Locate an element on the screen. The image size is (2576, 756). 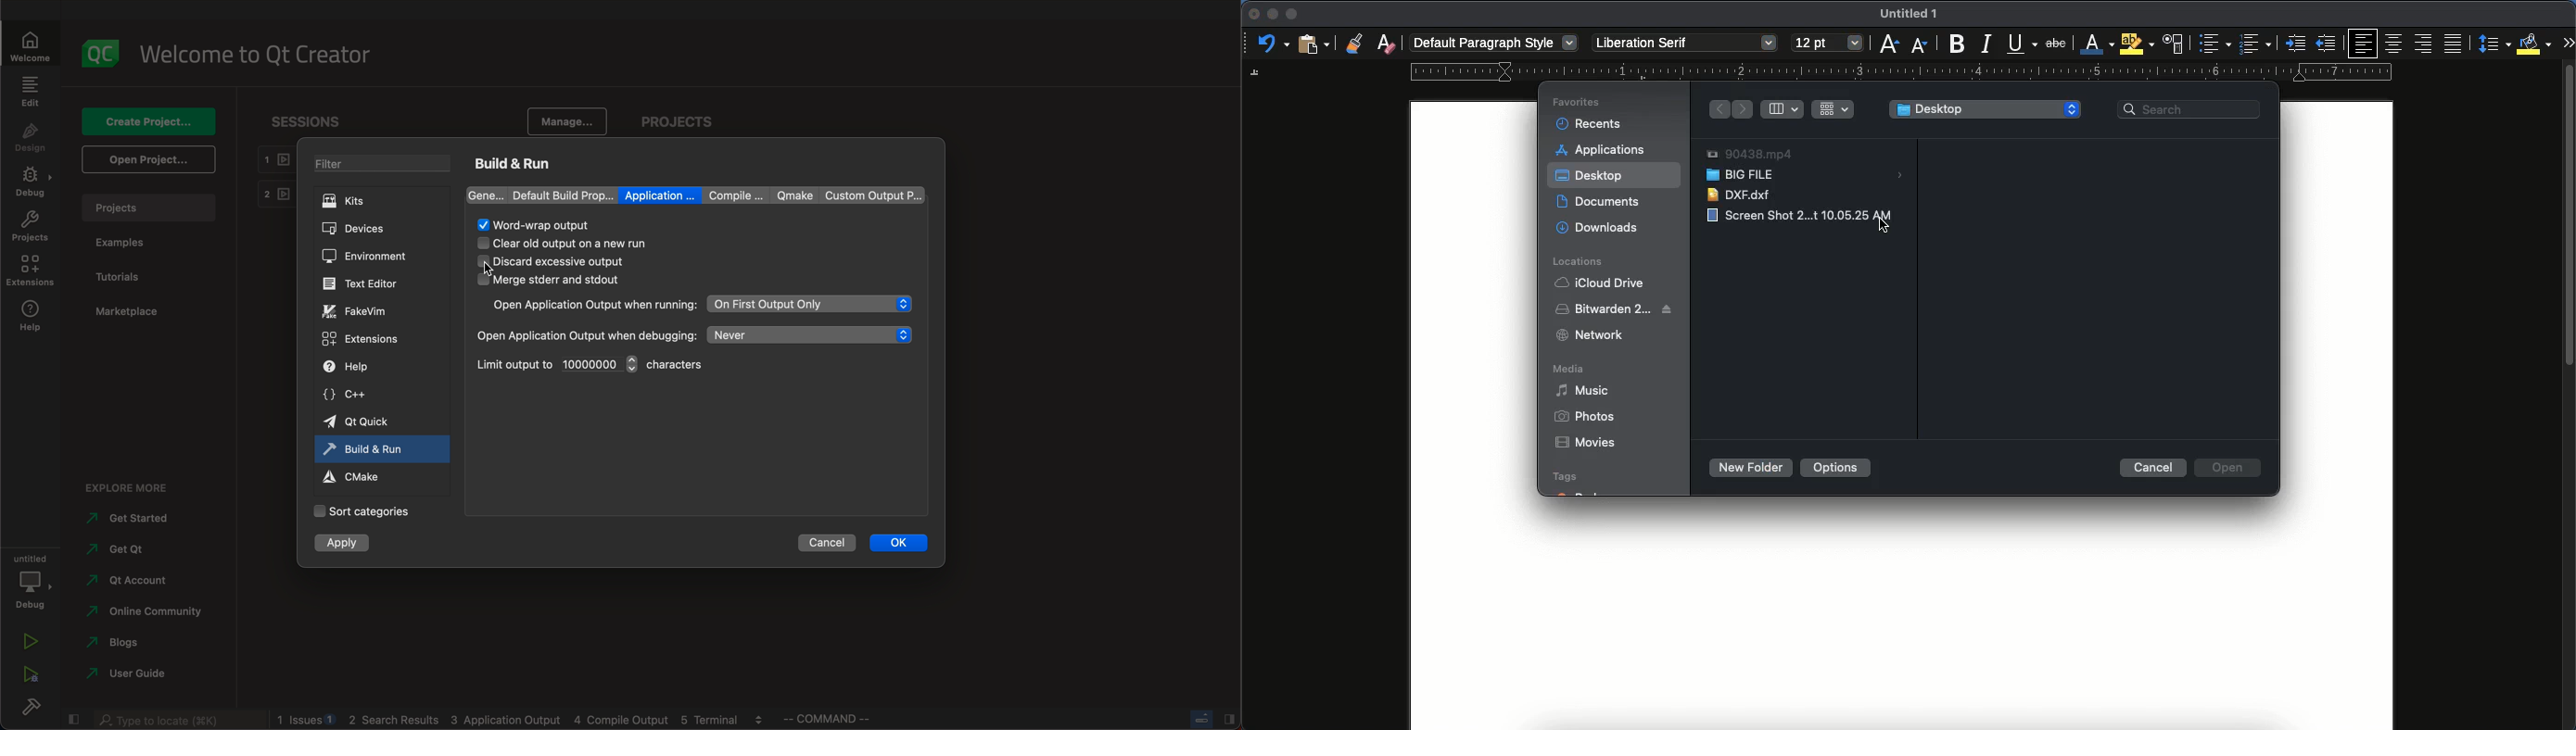
sessions is located at coordinates (313, 120).